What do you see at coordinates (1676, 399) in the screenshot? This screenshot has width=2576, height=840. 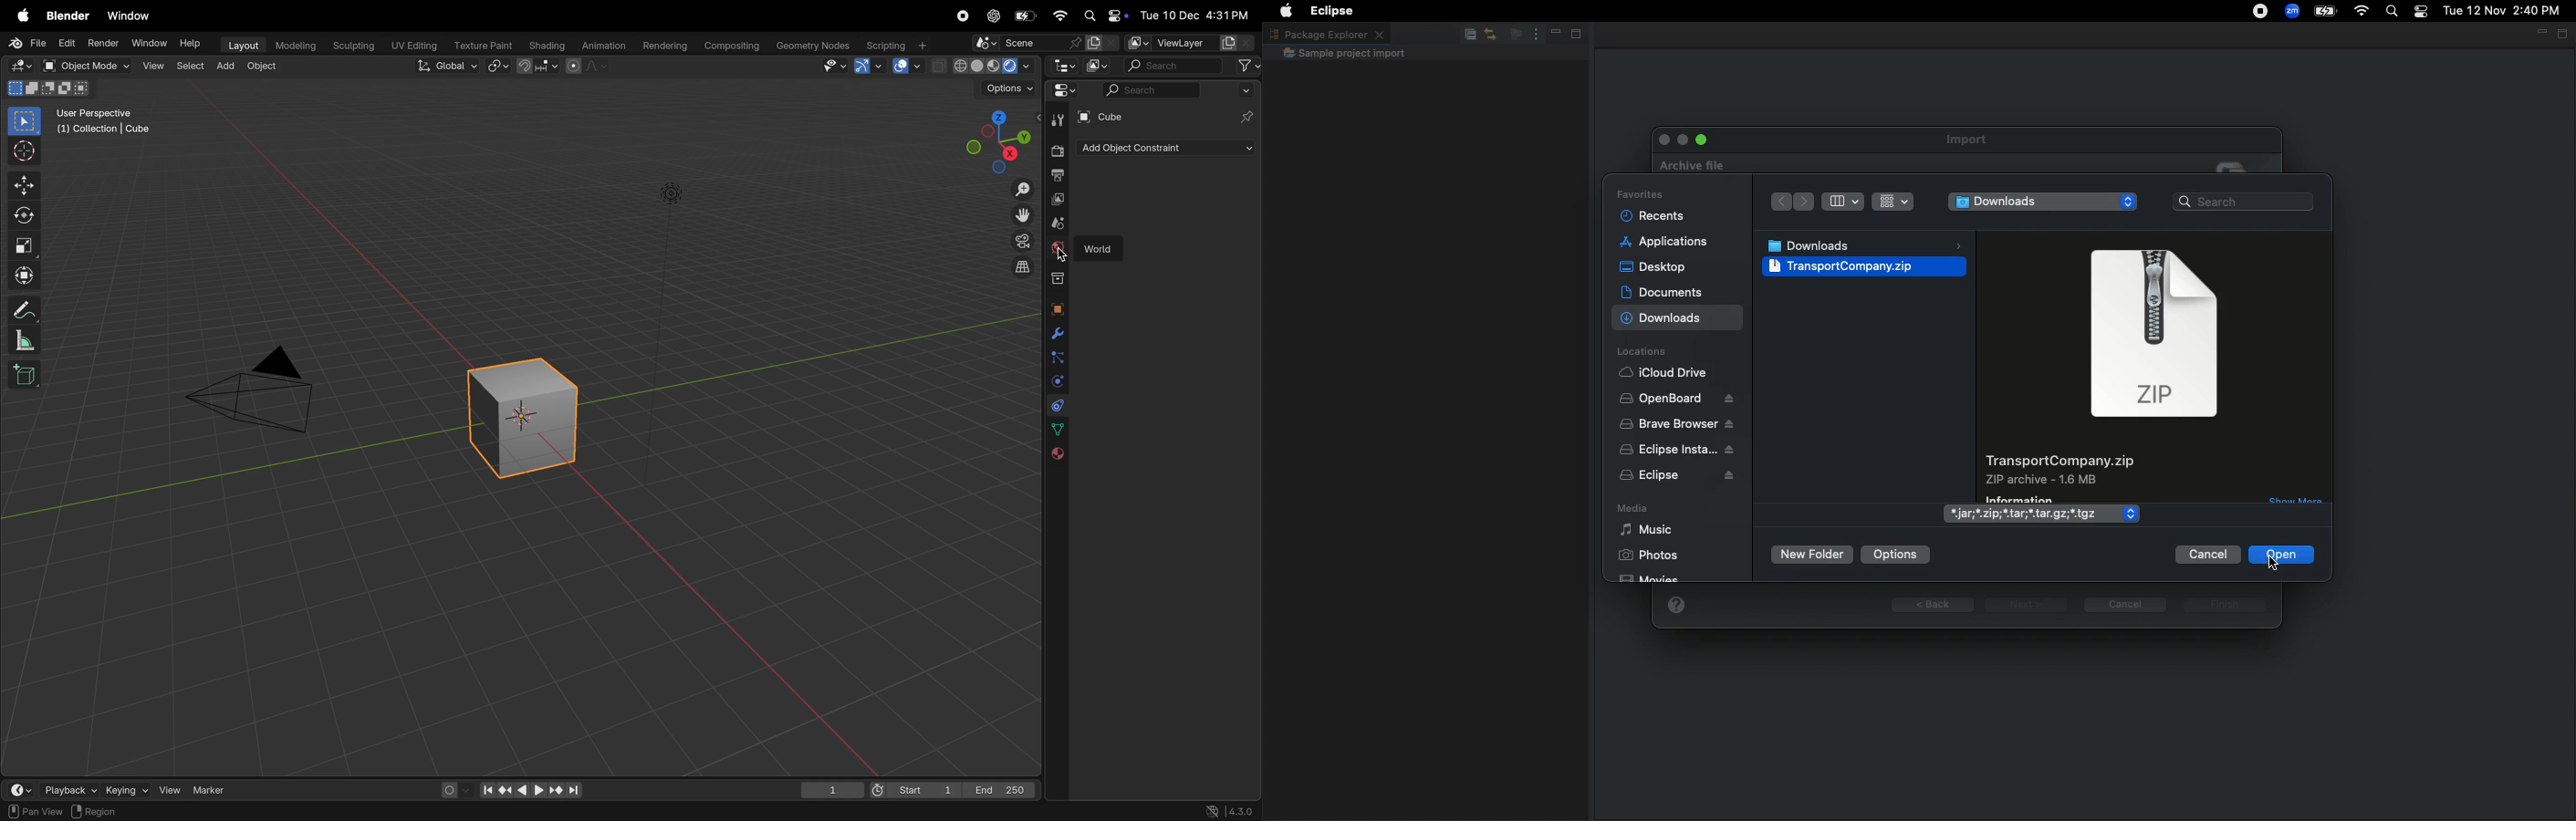 I see `OpenBoard` at bounding box center [1676, 399].